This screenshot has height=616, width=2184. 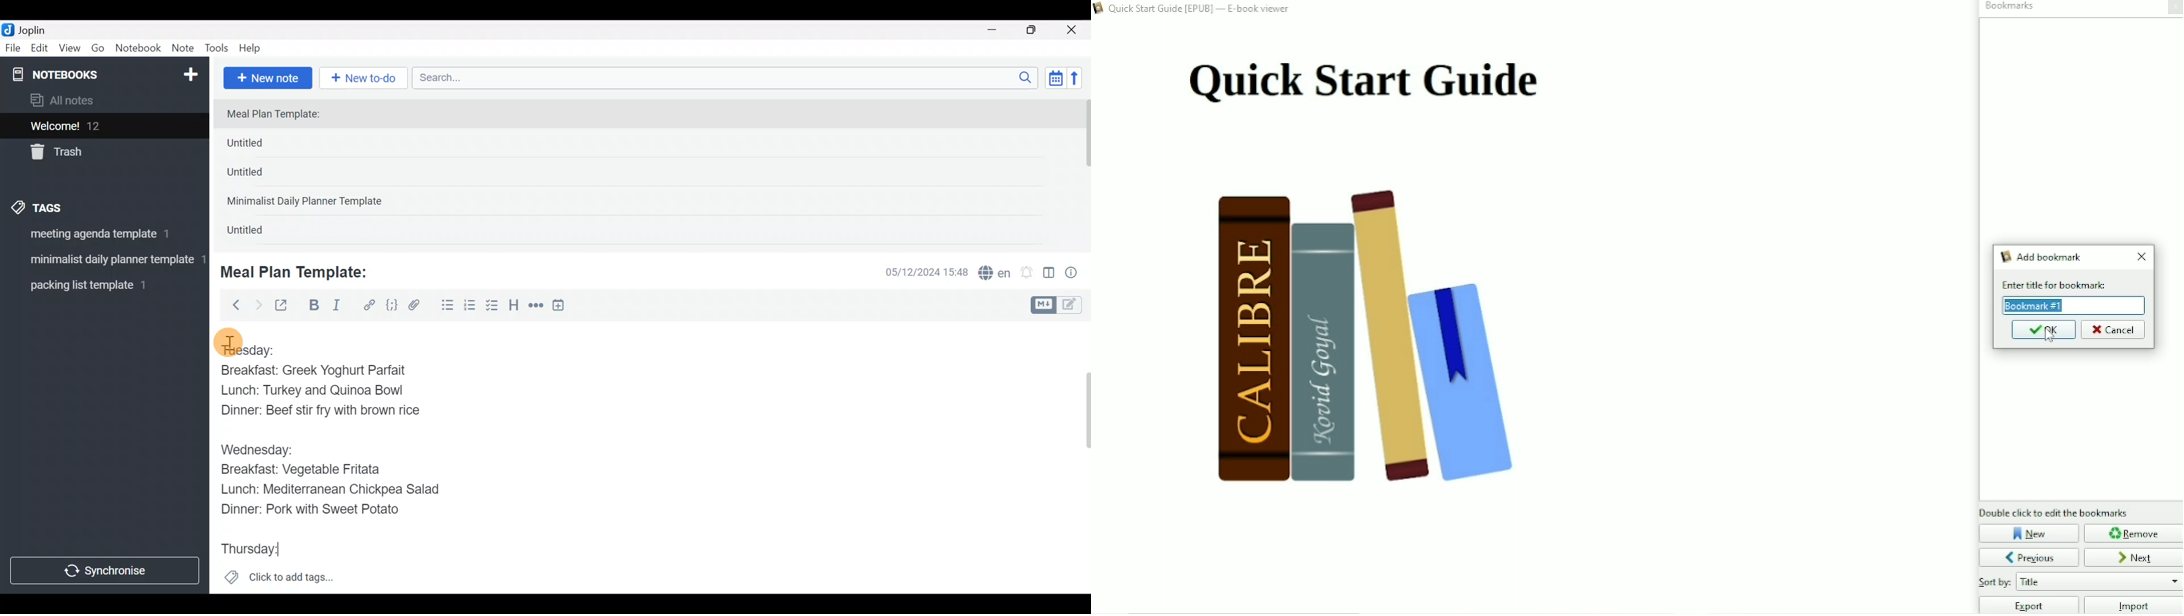 I want to click on OK, so click(x=2044, y=330).